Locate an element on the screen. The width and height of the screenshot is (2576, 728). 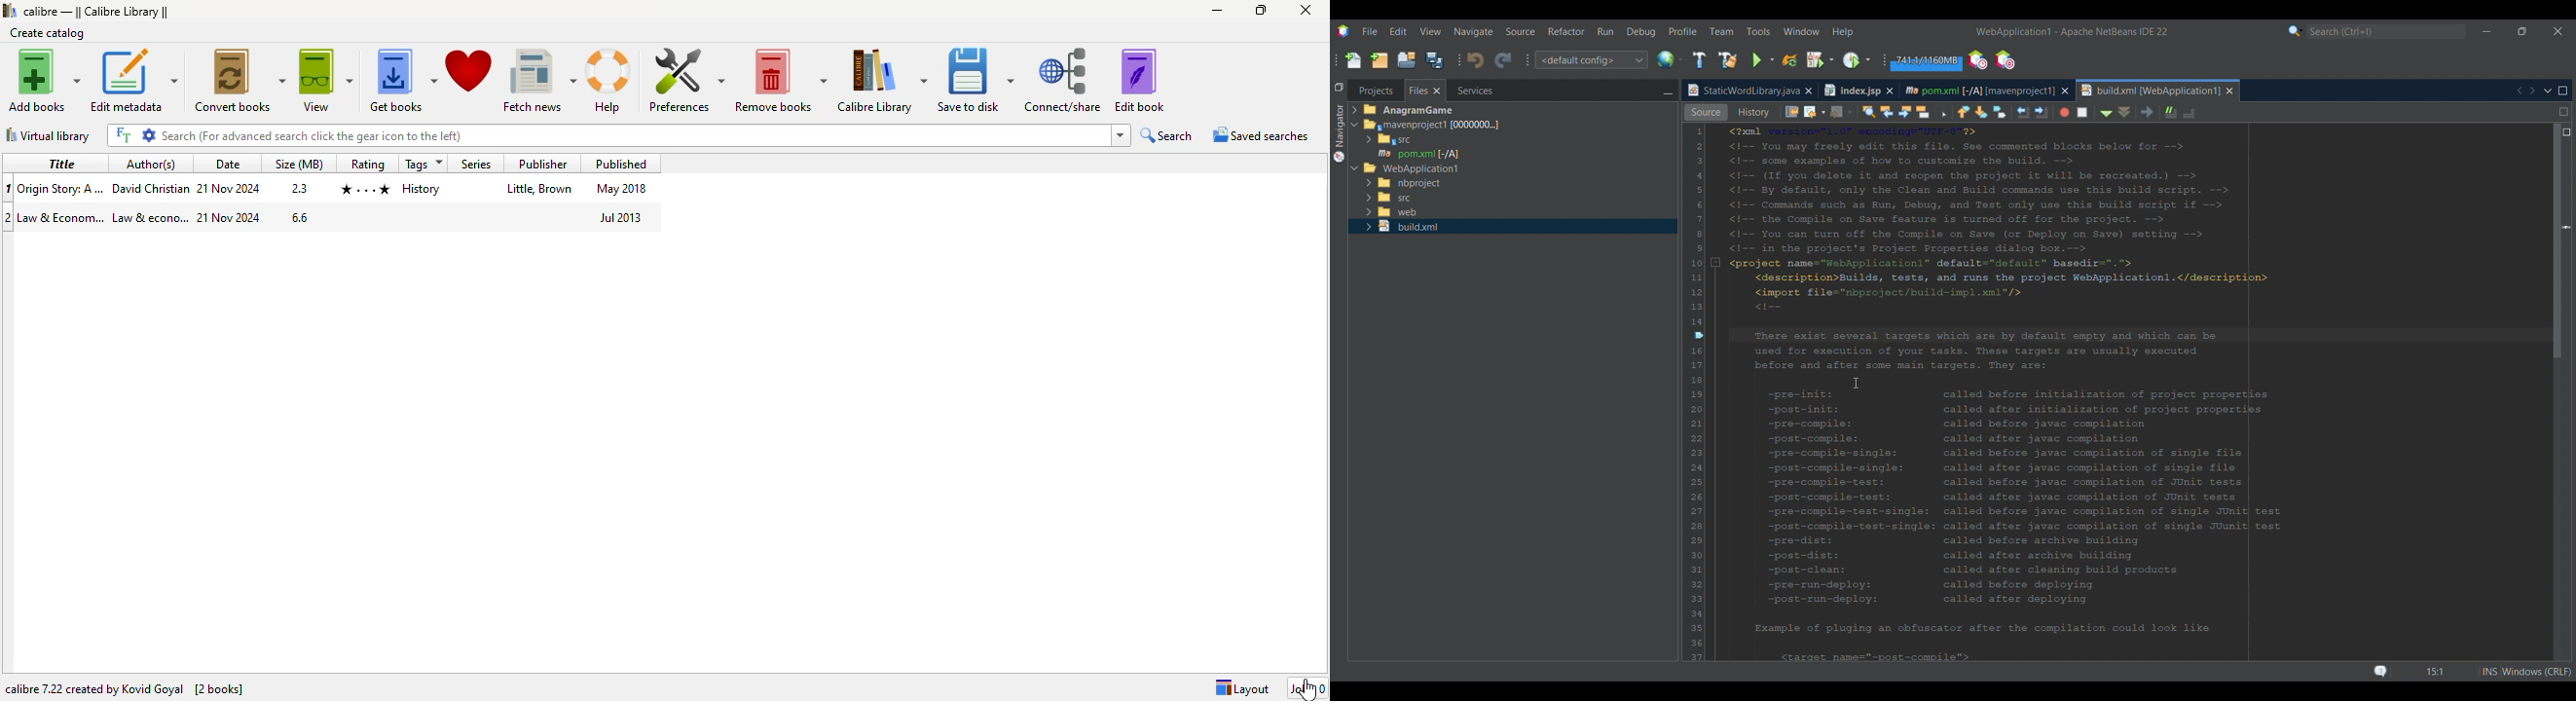
publisher is located at coordinates (538, 189).